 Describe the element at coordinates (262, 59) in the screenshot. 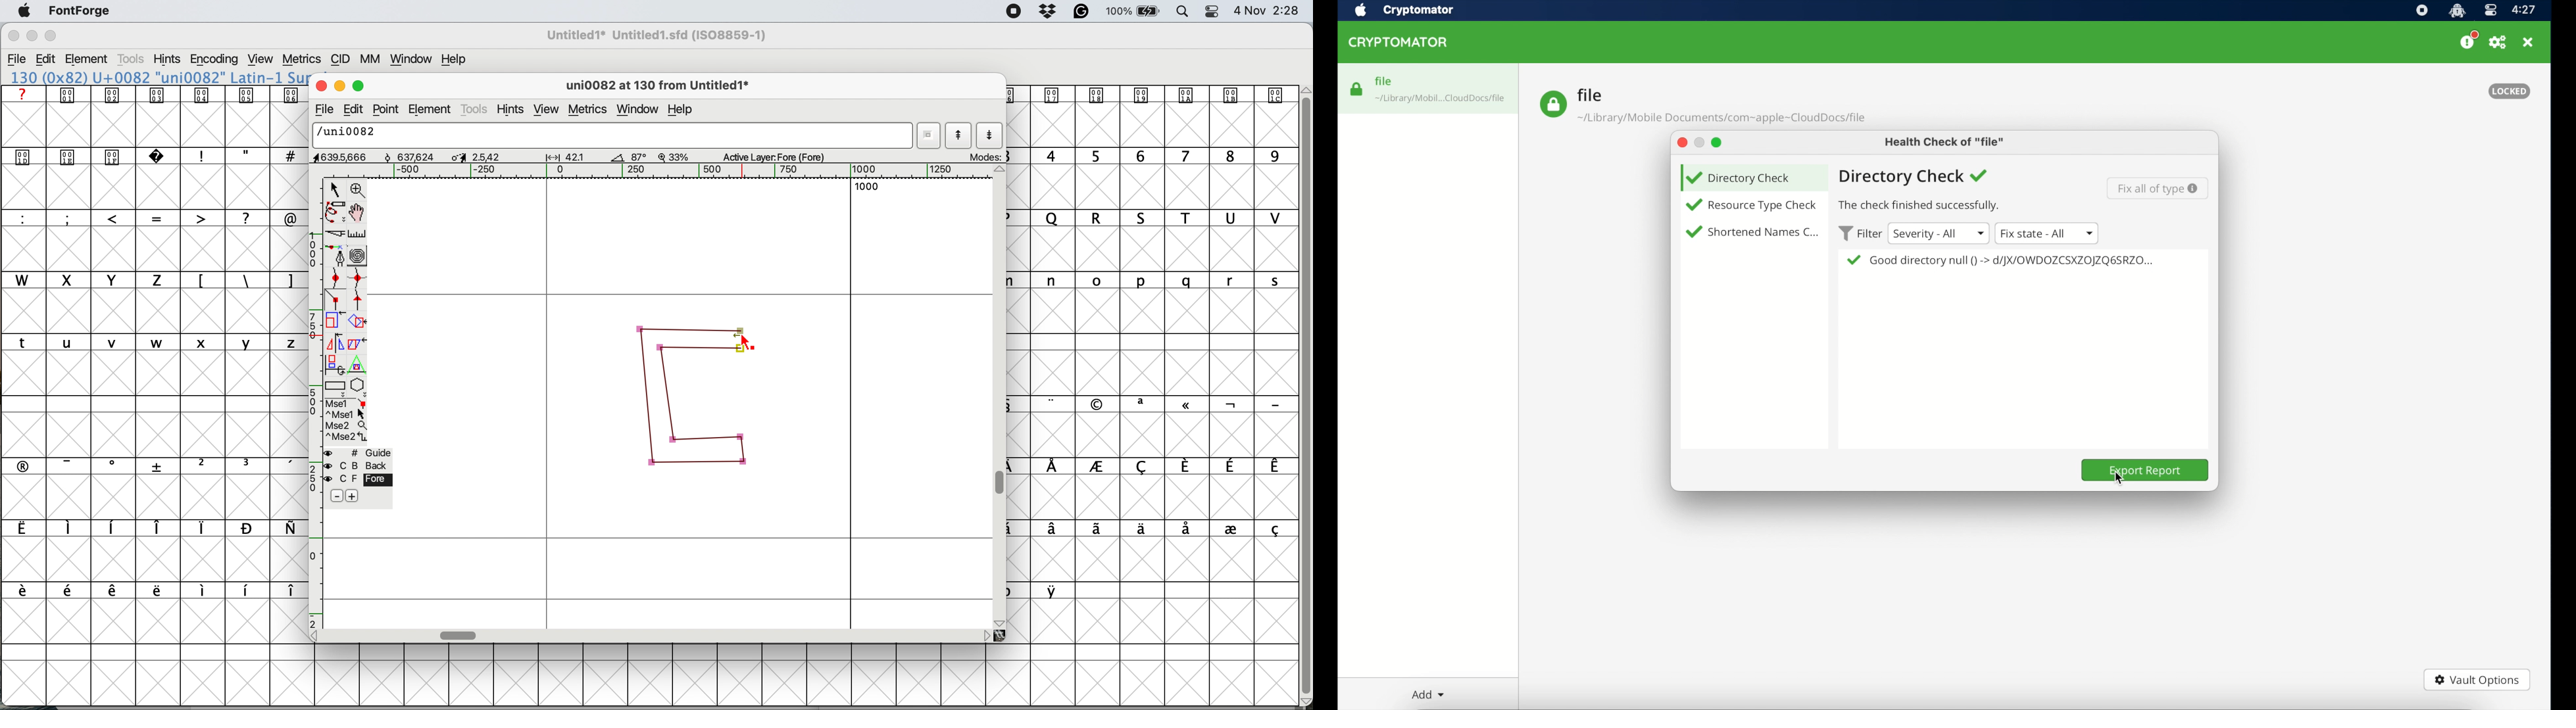

I see `view` at that location.